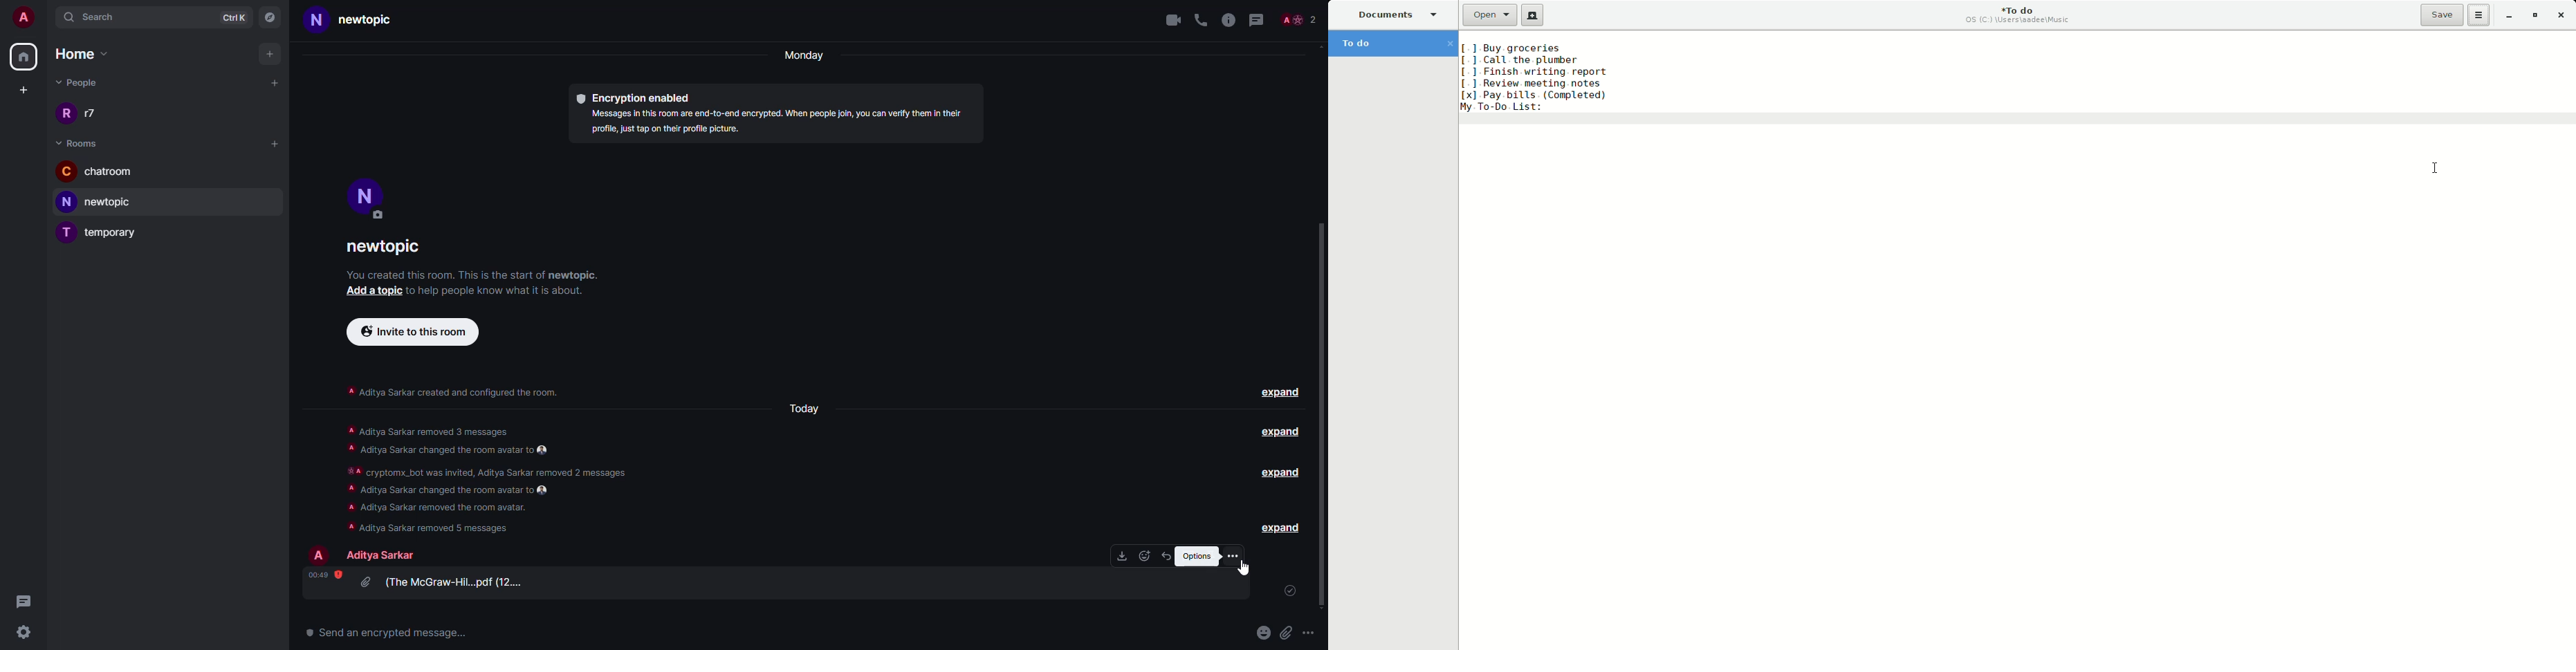 The height and width of the screenshot is (672, 2576). Describe the element at coordinates (21, 631) in the screenshot. I see `settings` at that location.